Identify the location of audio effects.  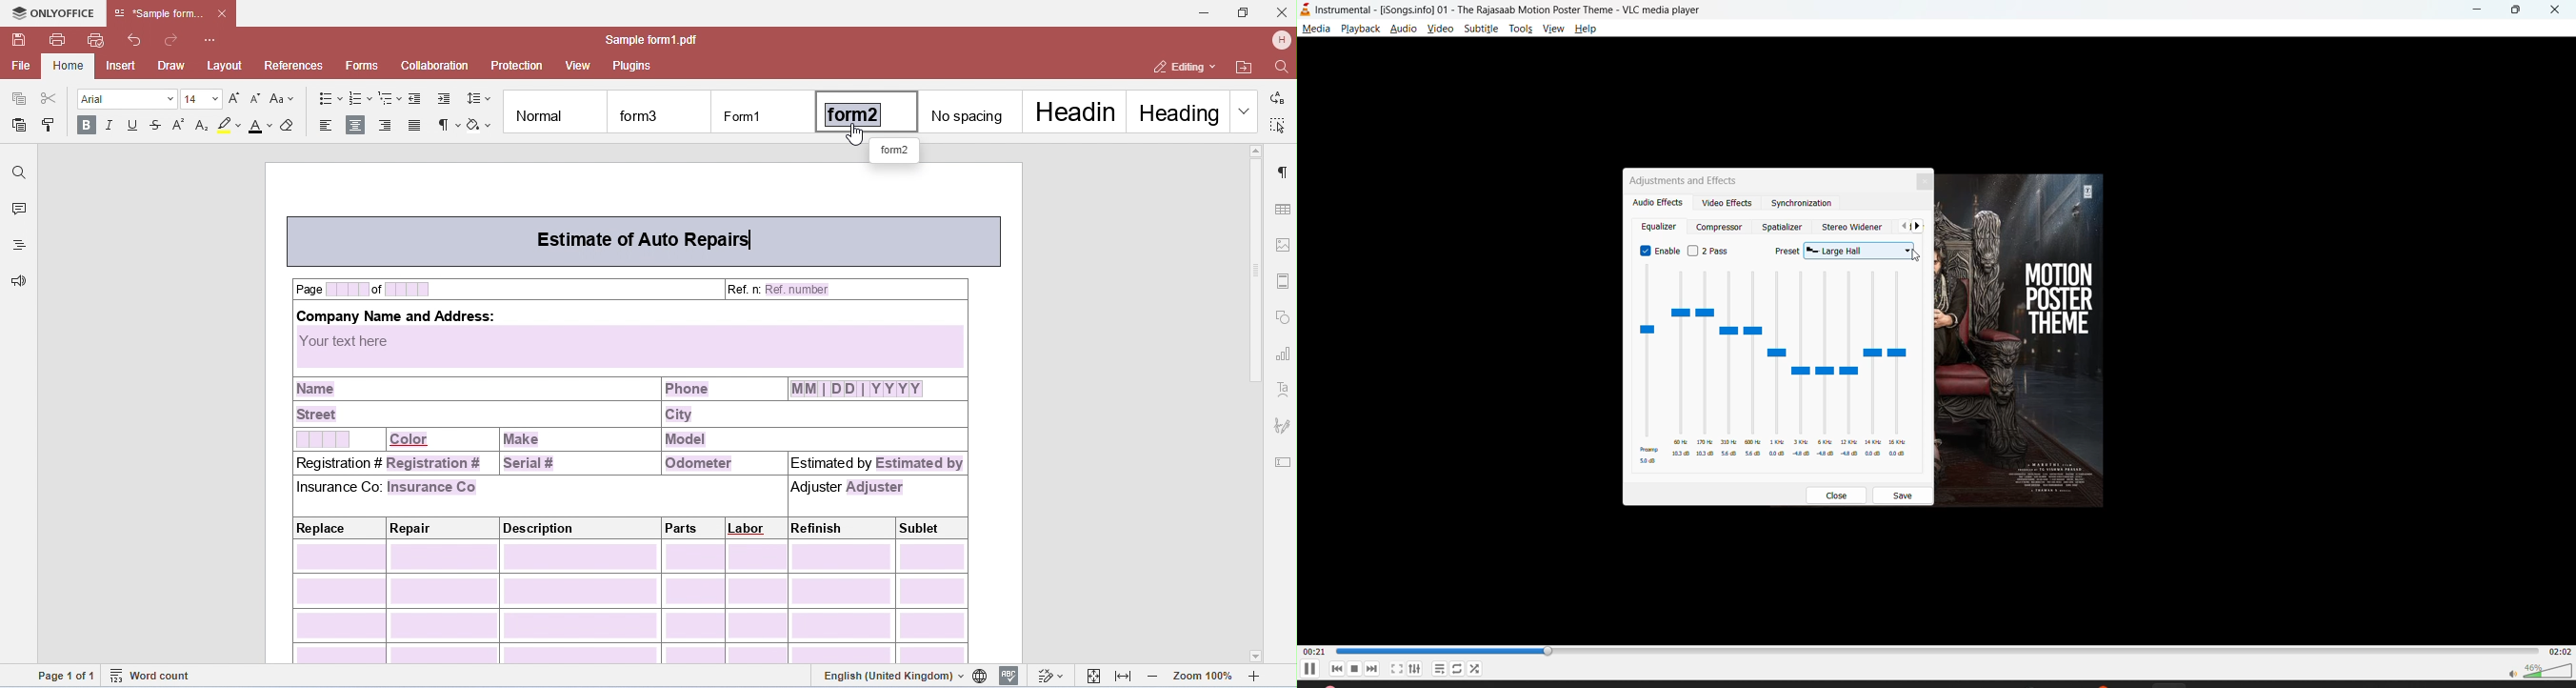
(1658, 203).